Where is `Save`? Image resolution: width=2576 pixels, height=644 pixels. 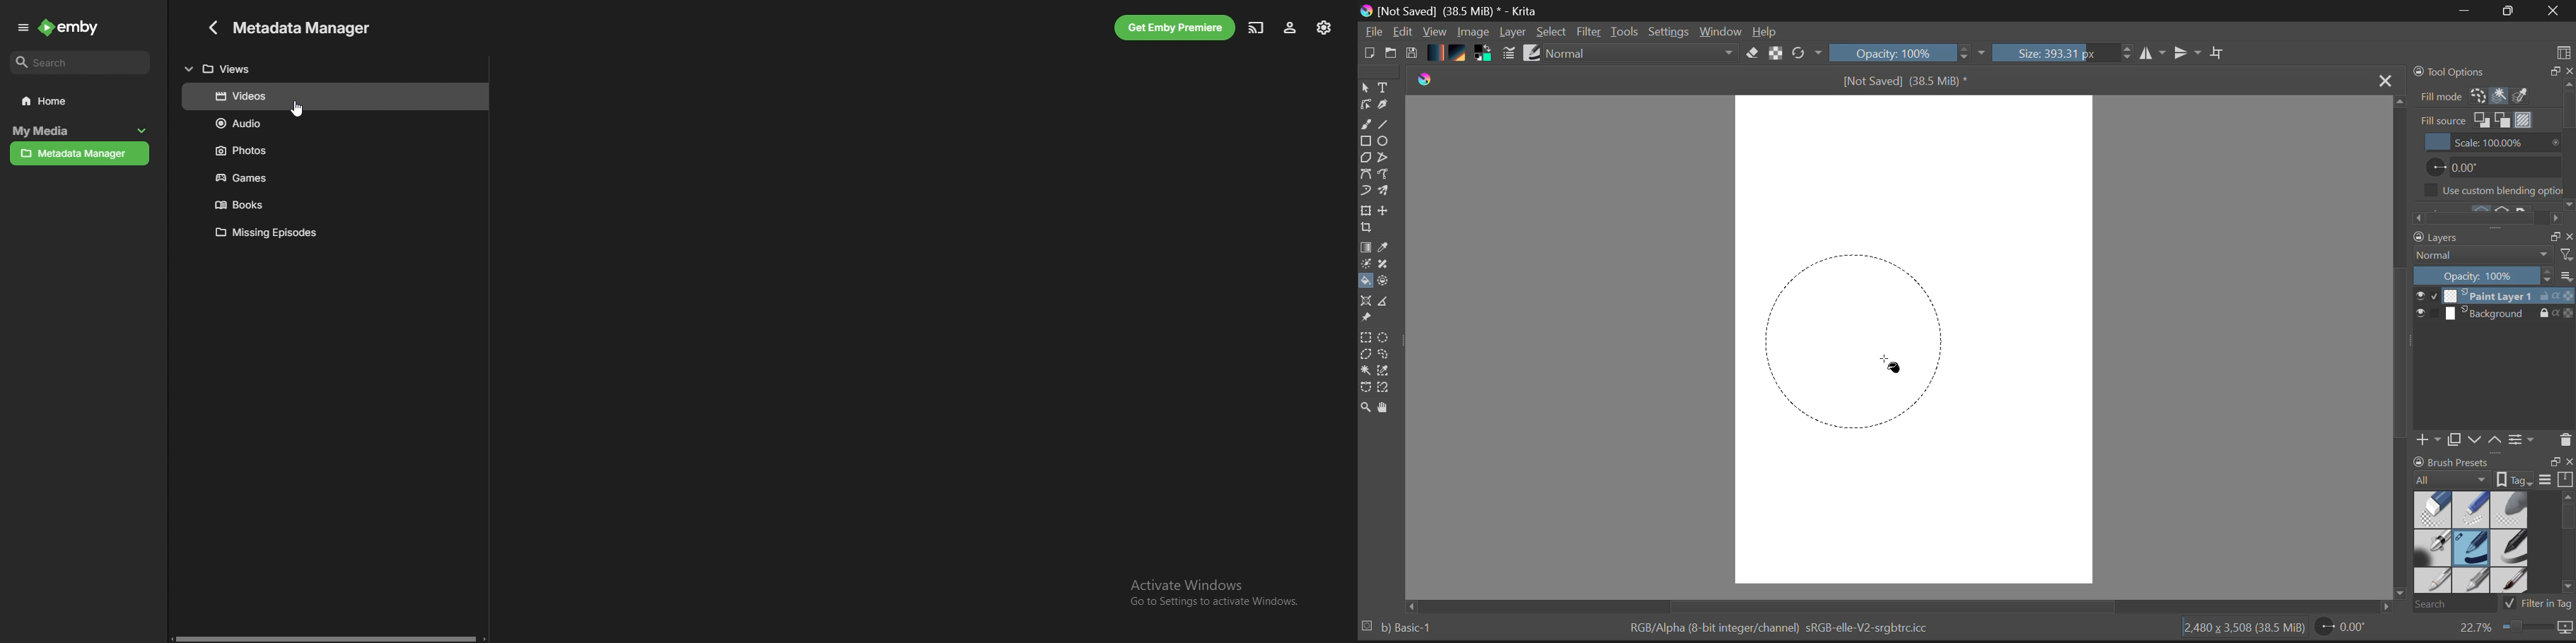
Save is located at coordinates (1413, 53).